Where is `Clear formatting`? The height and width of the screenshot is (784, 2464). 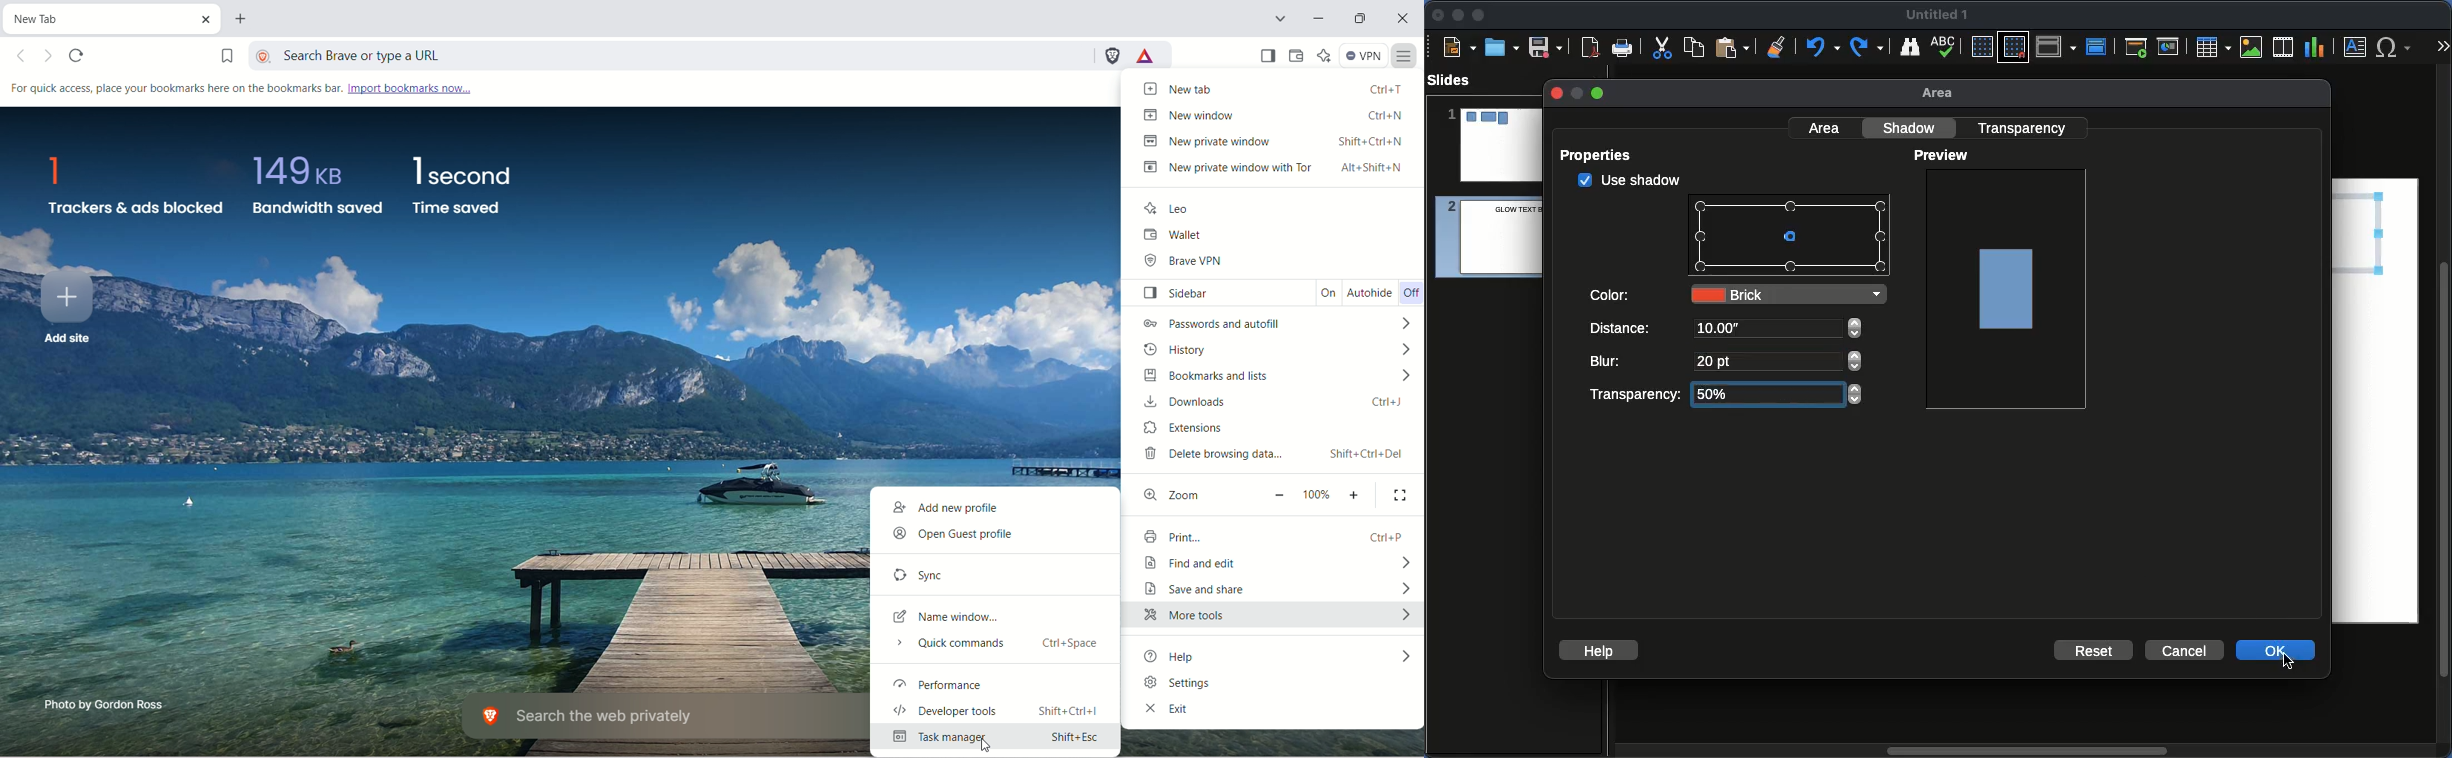
Clear formatting is located at coordinates (1777, 45).